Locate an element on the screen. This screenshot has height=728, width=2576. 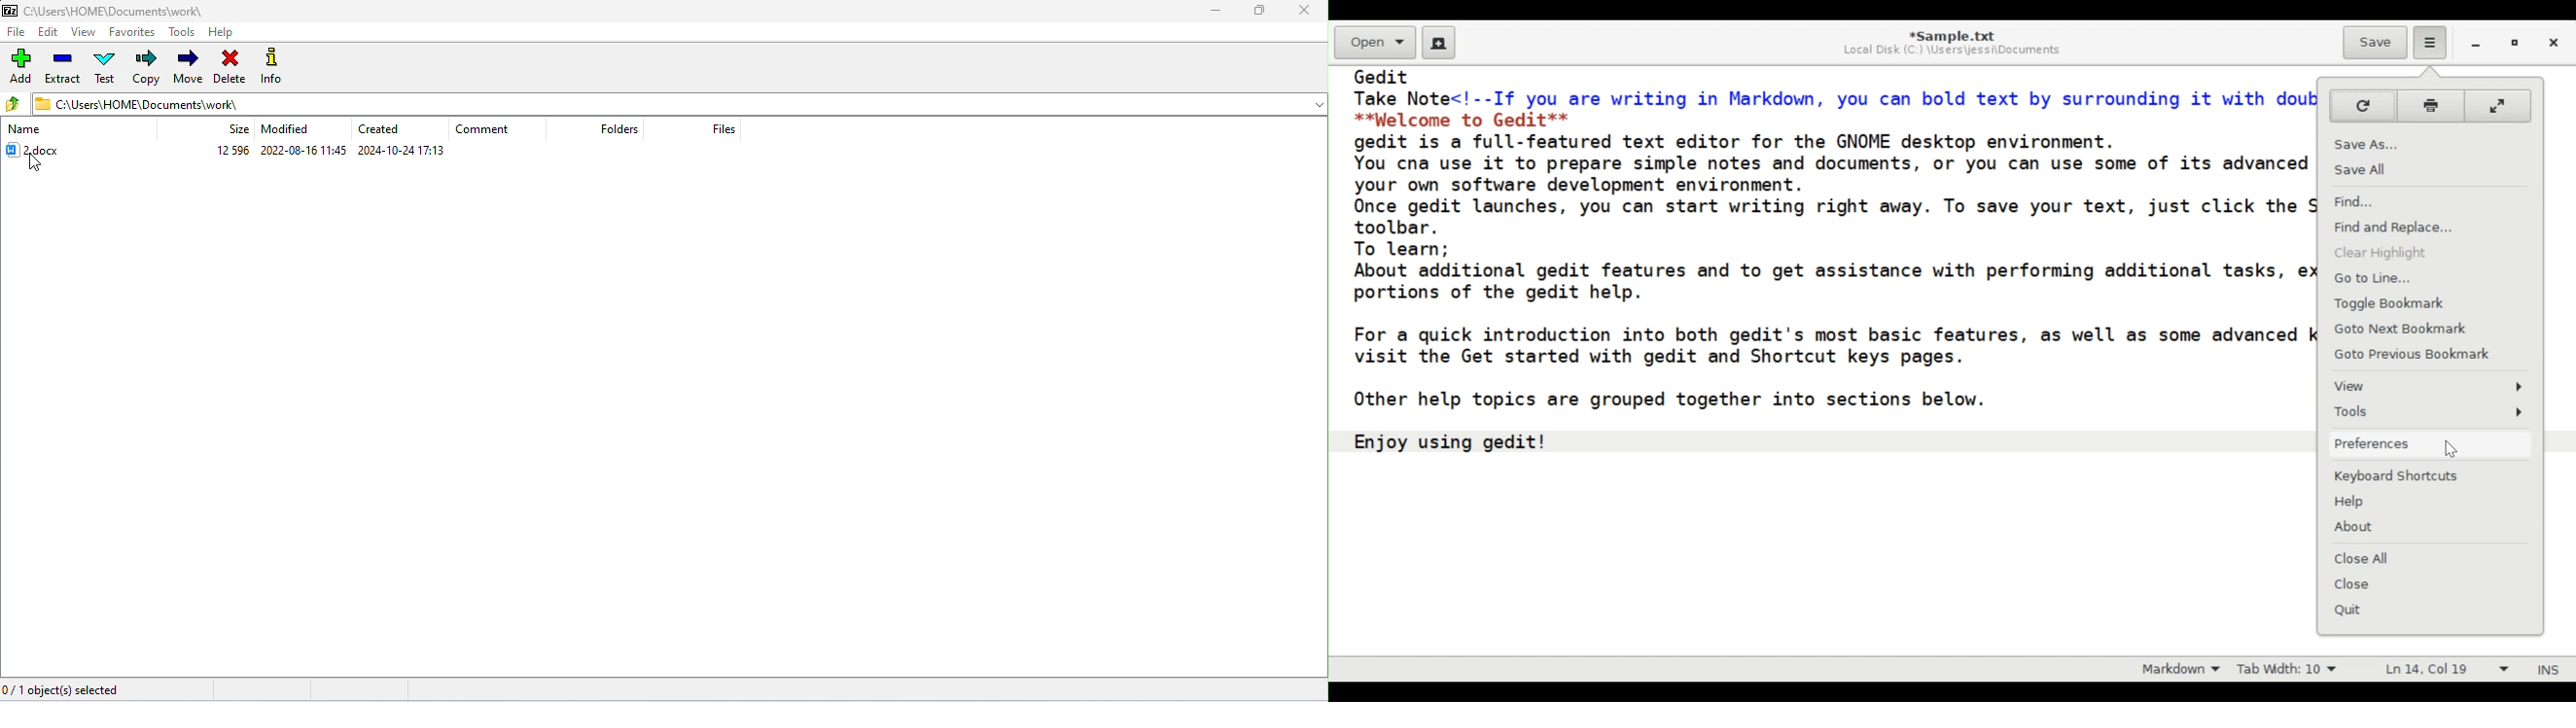
2.dox is located at coordinates (43, 150).